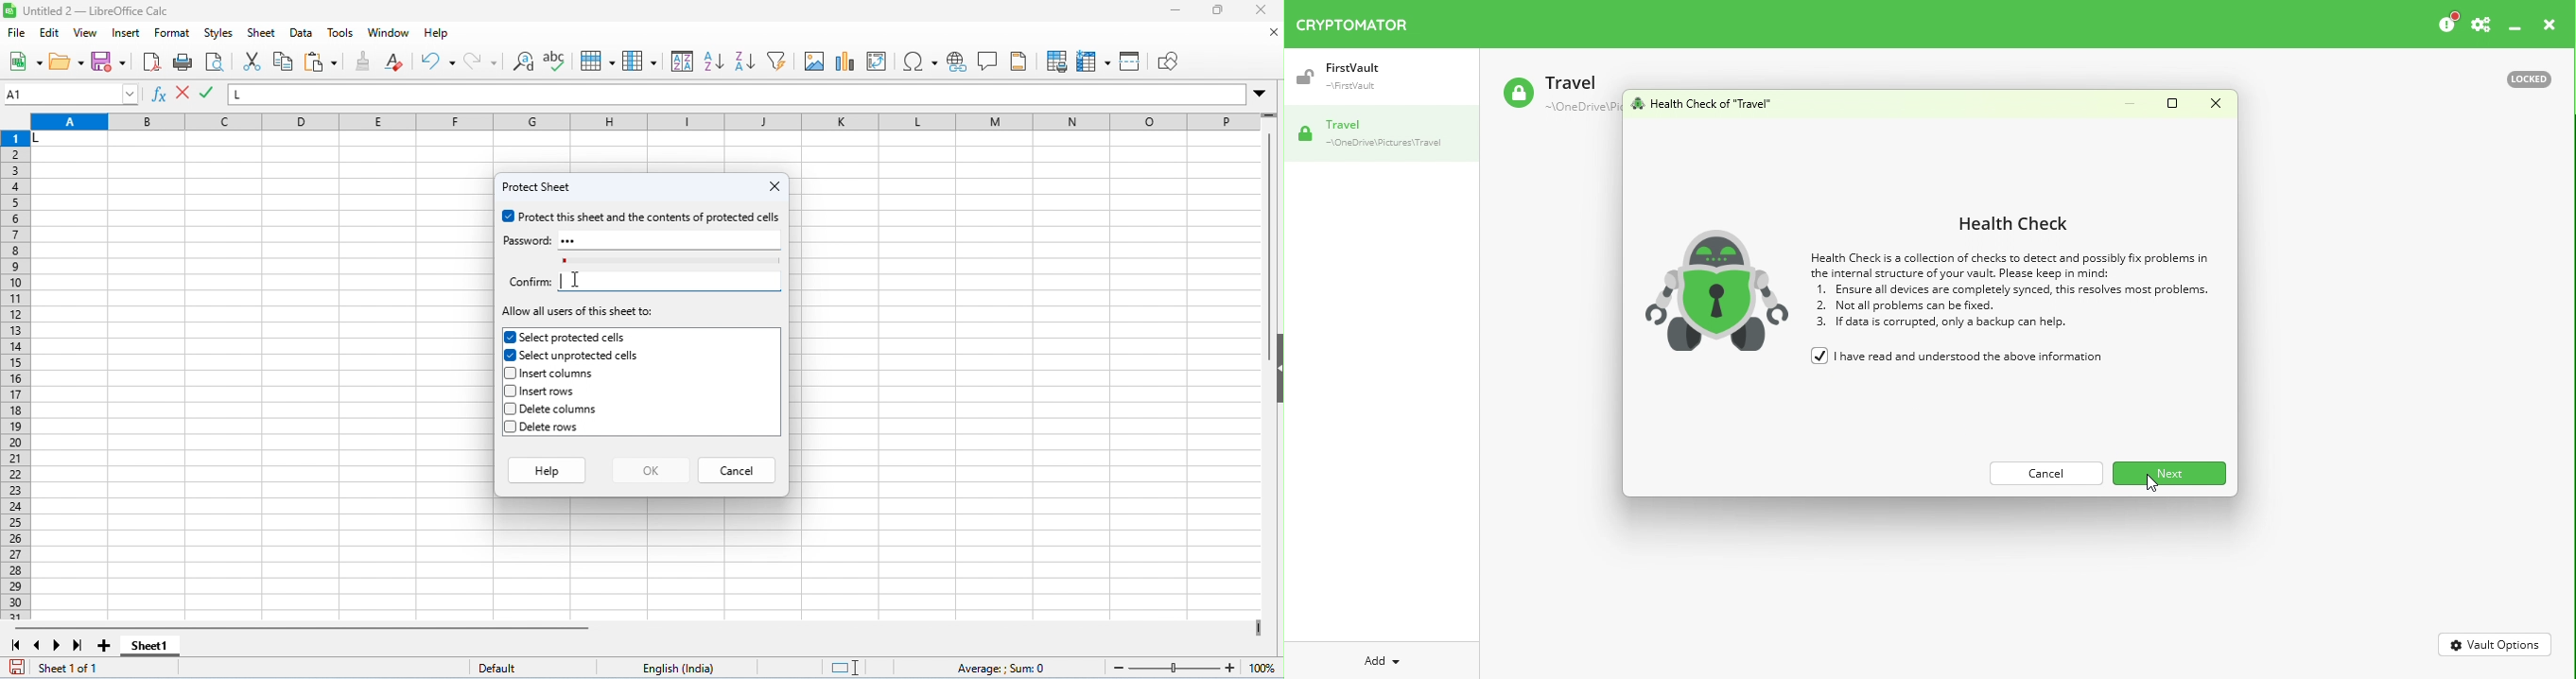  Describe the element at coordinates (88, 10) in the screenshot. I see `untitled 2- libreoffice calc` at that location.